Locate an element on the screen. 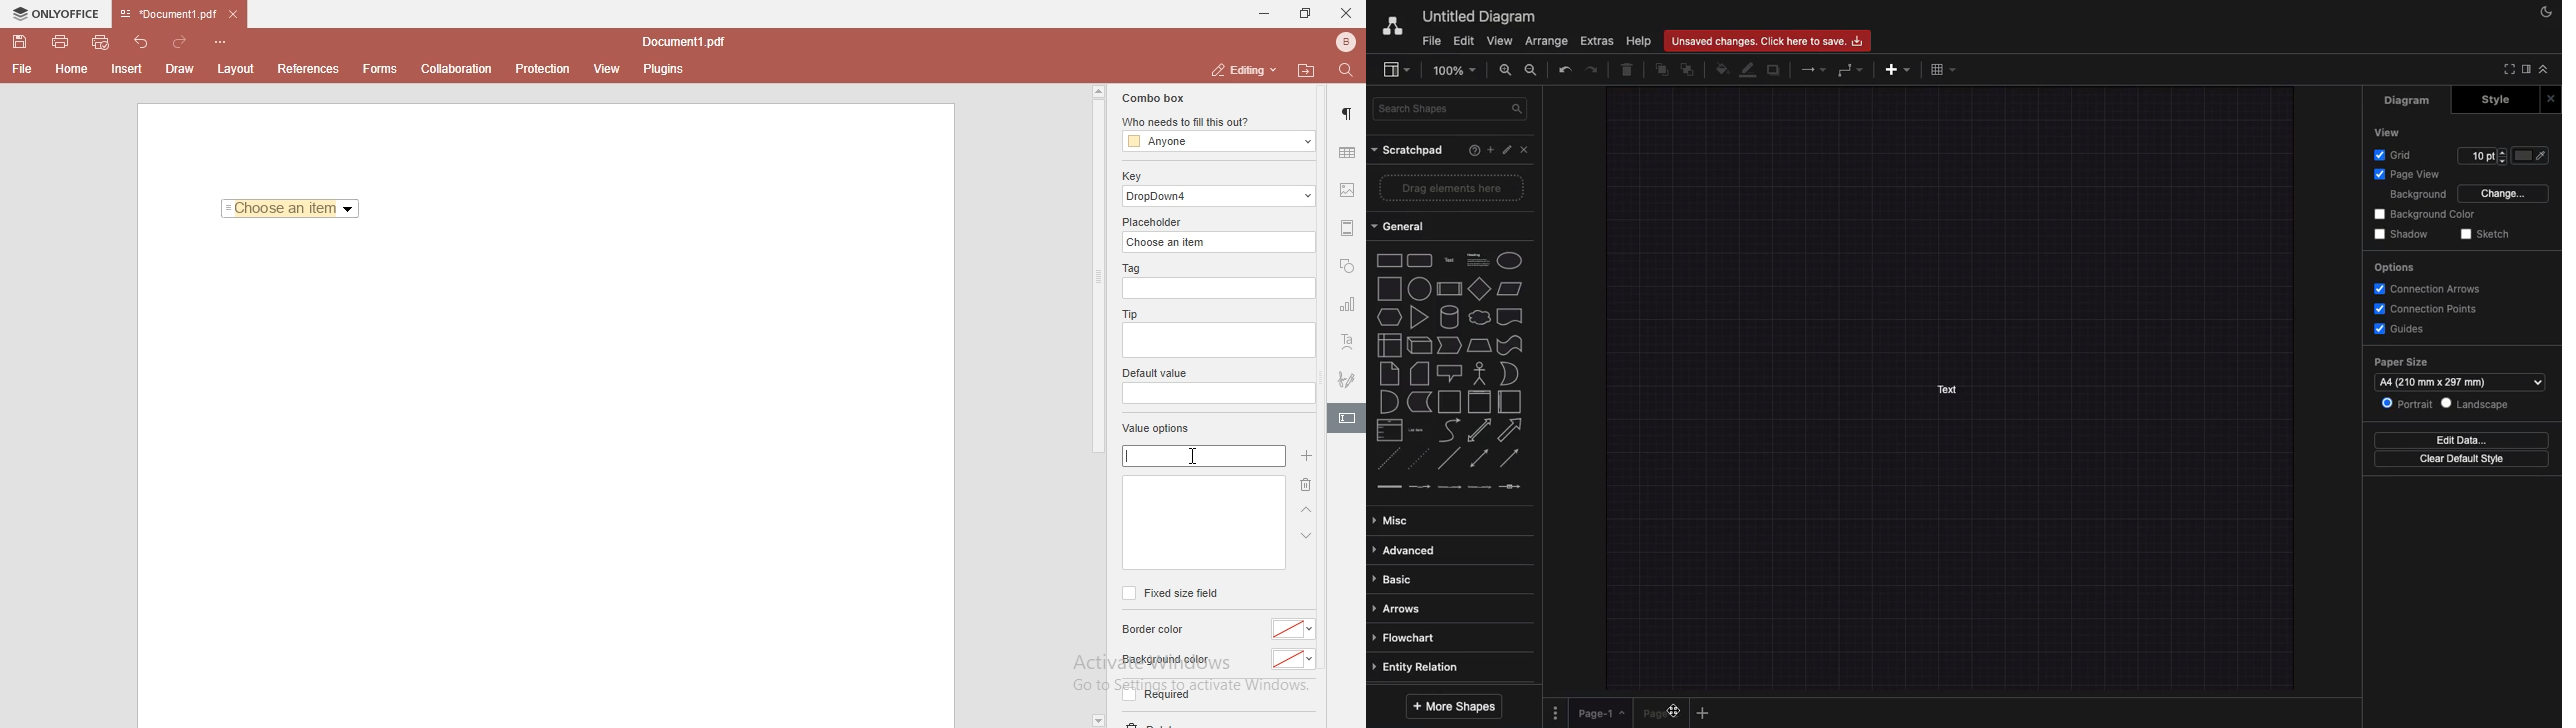  Mis is located at coordinates (1397, 518).